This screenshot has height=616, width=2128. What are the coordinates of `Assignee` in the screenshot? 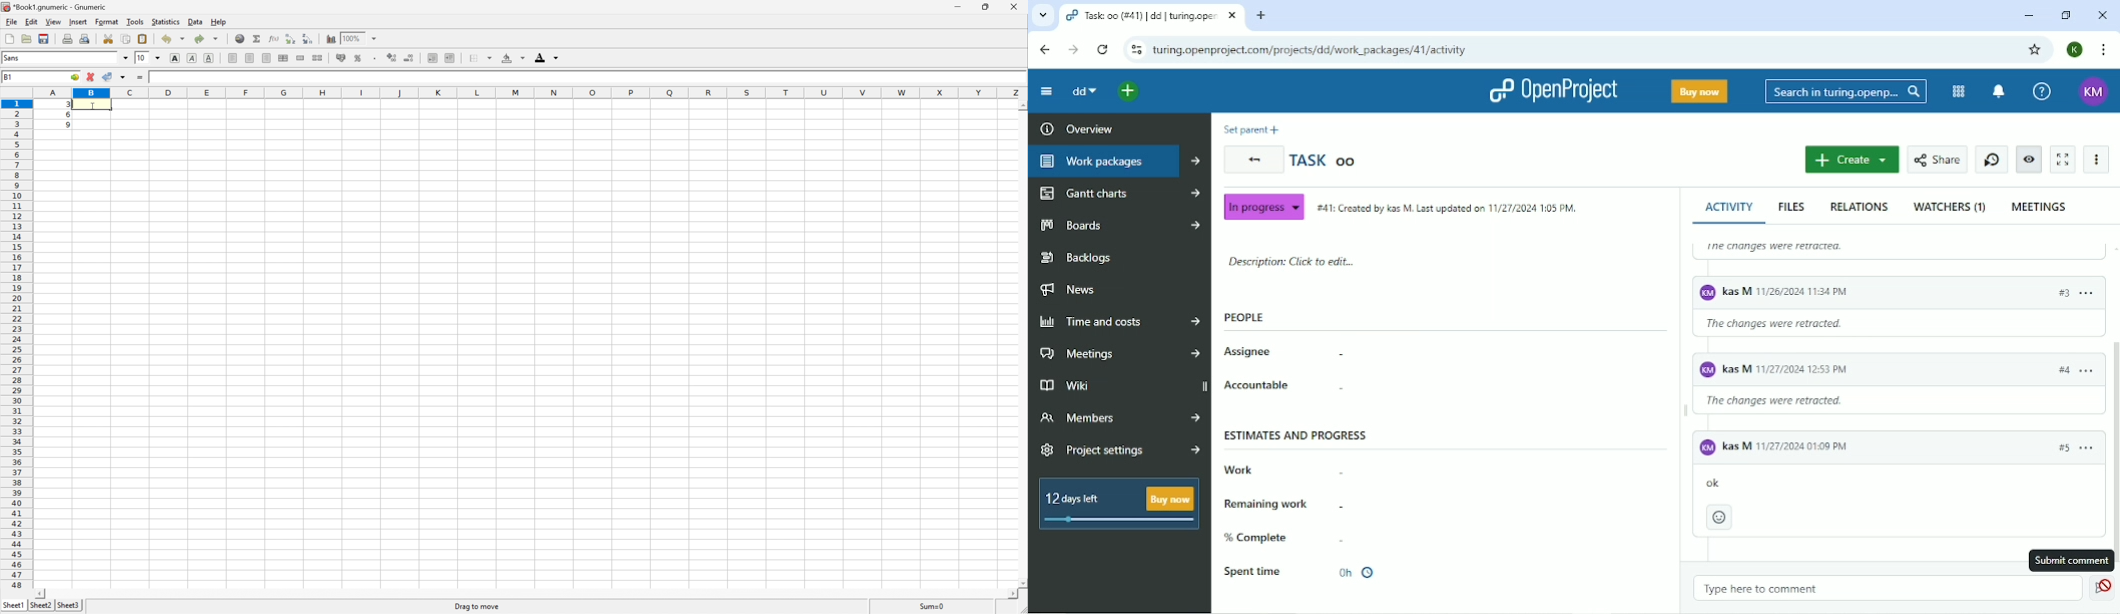 It's located at (1283, 353).